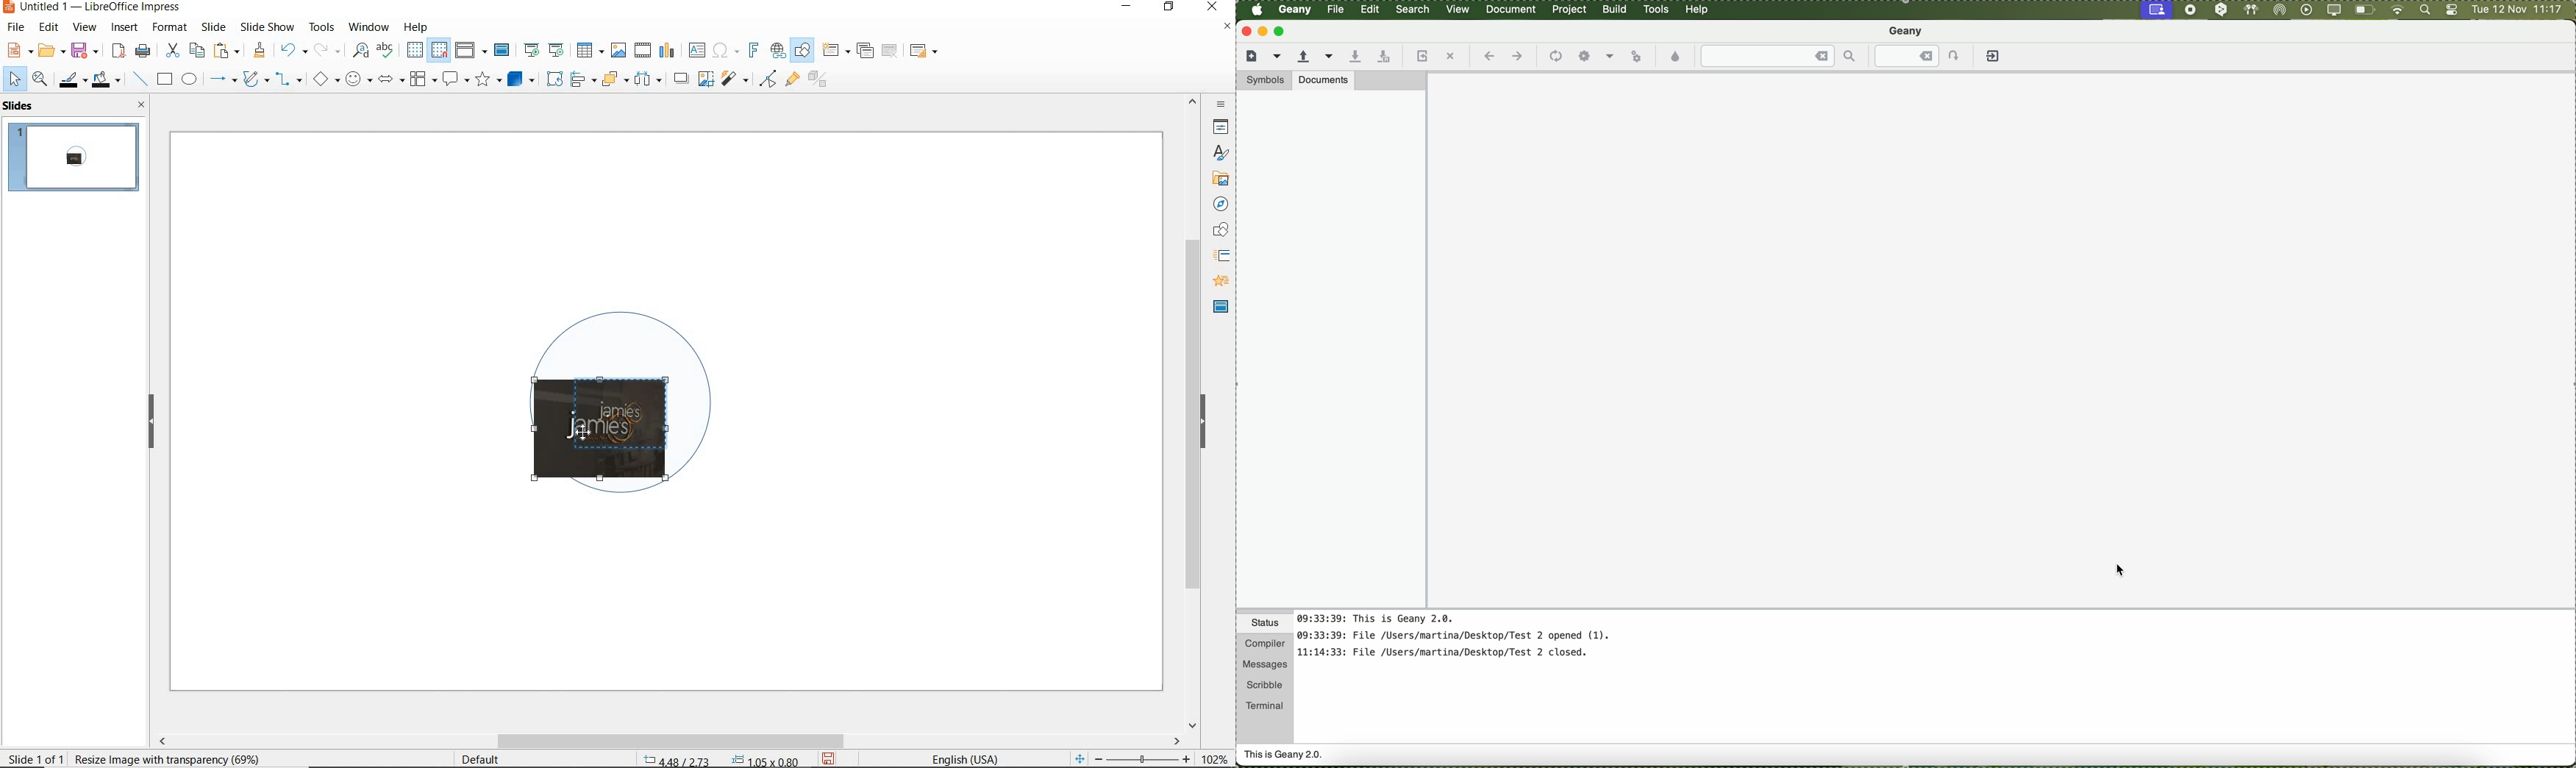 This screenshot has height=784, width=2576. What do you see at coordinates (1219, 203) in the screenshot?
I see `navigator` at bounding box center [1219, 203].